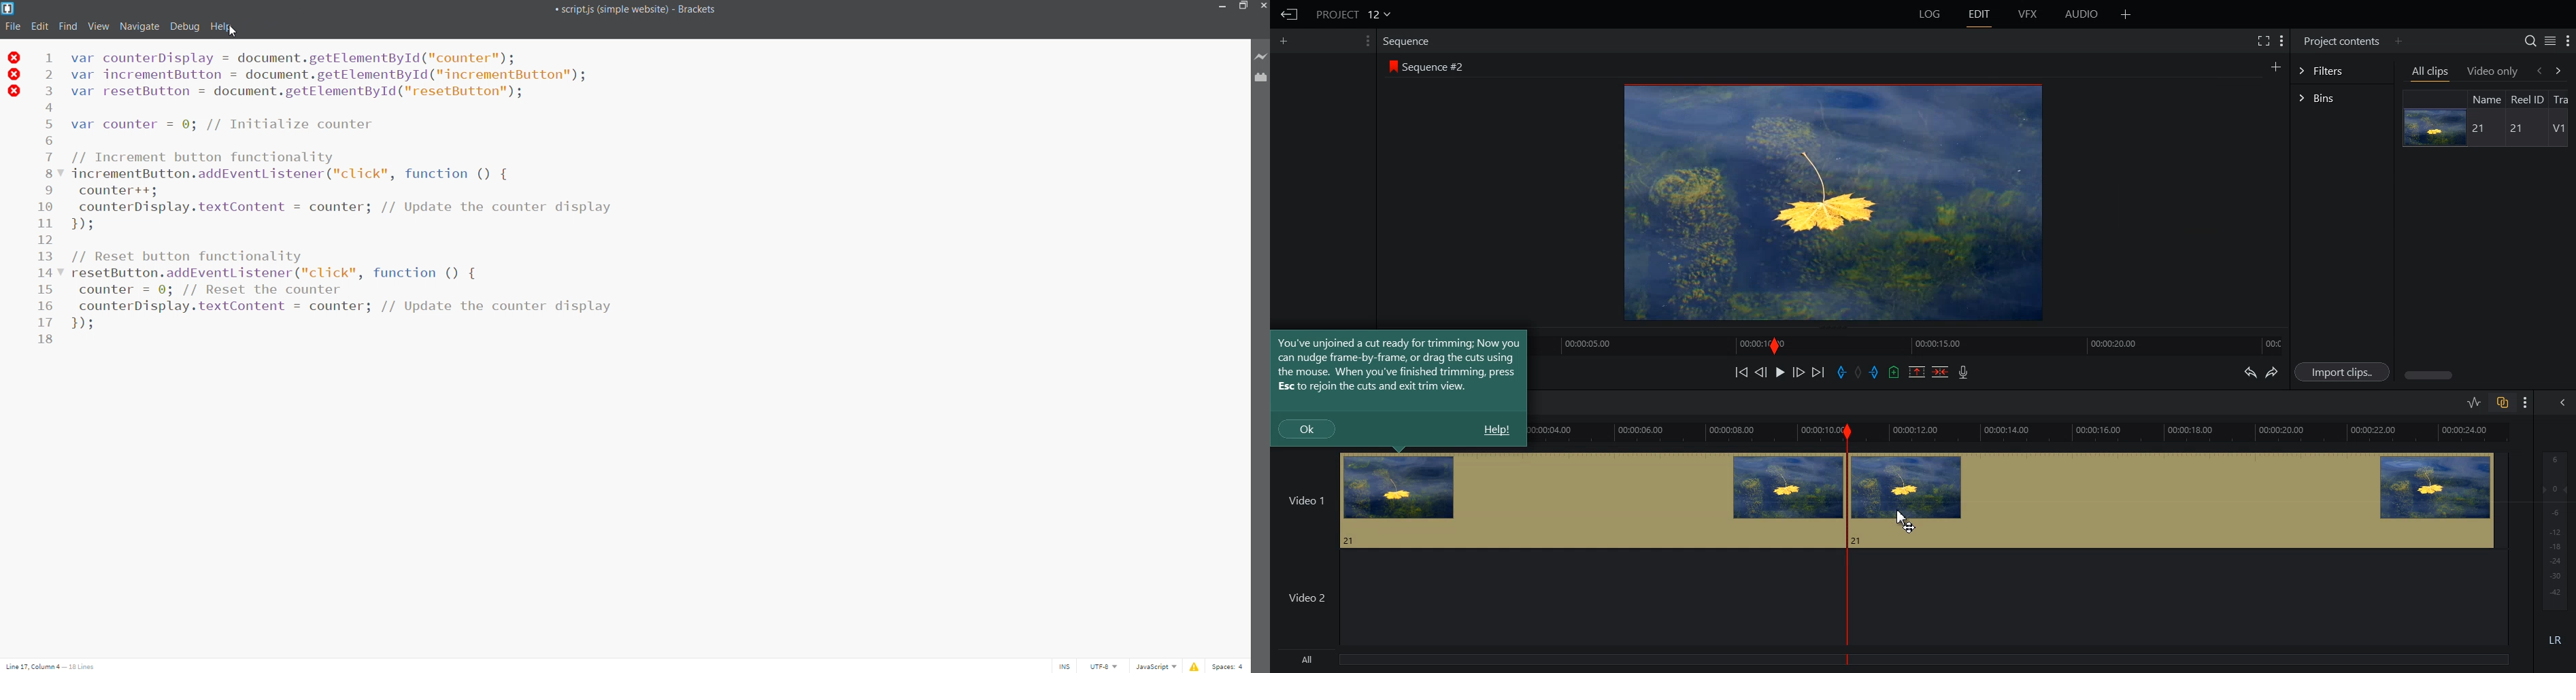 The height and width of the screenshot is (700, 2576). What do you see at coordinates (1836, 203) in the screenshot?
I see `Preview Window` at bounding box center [1836, 203].